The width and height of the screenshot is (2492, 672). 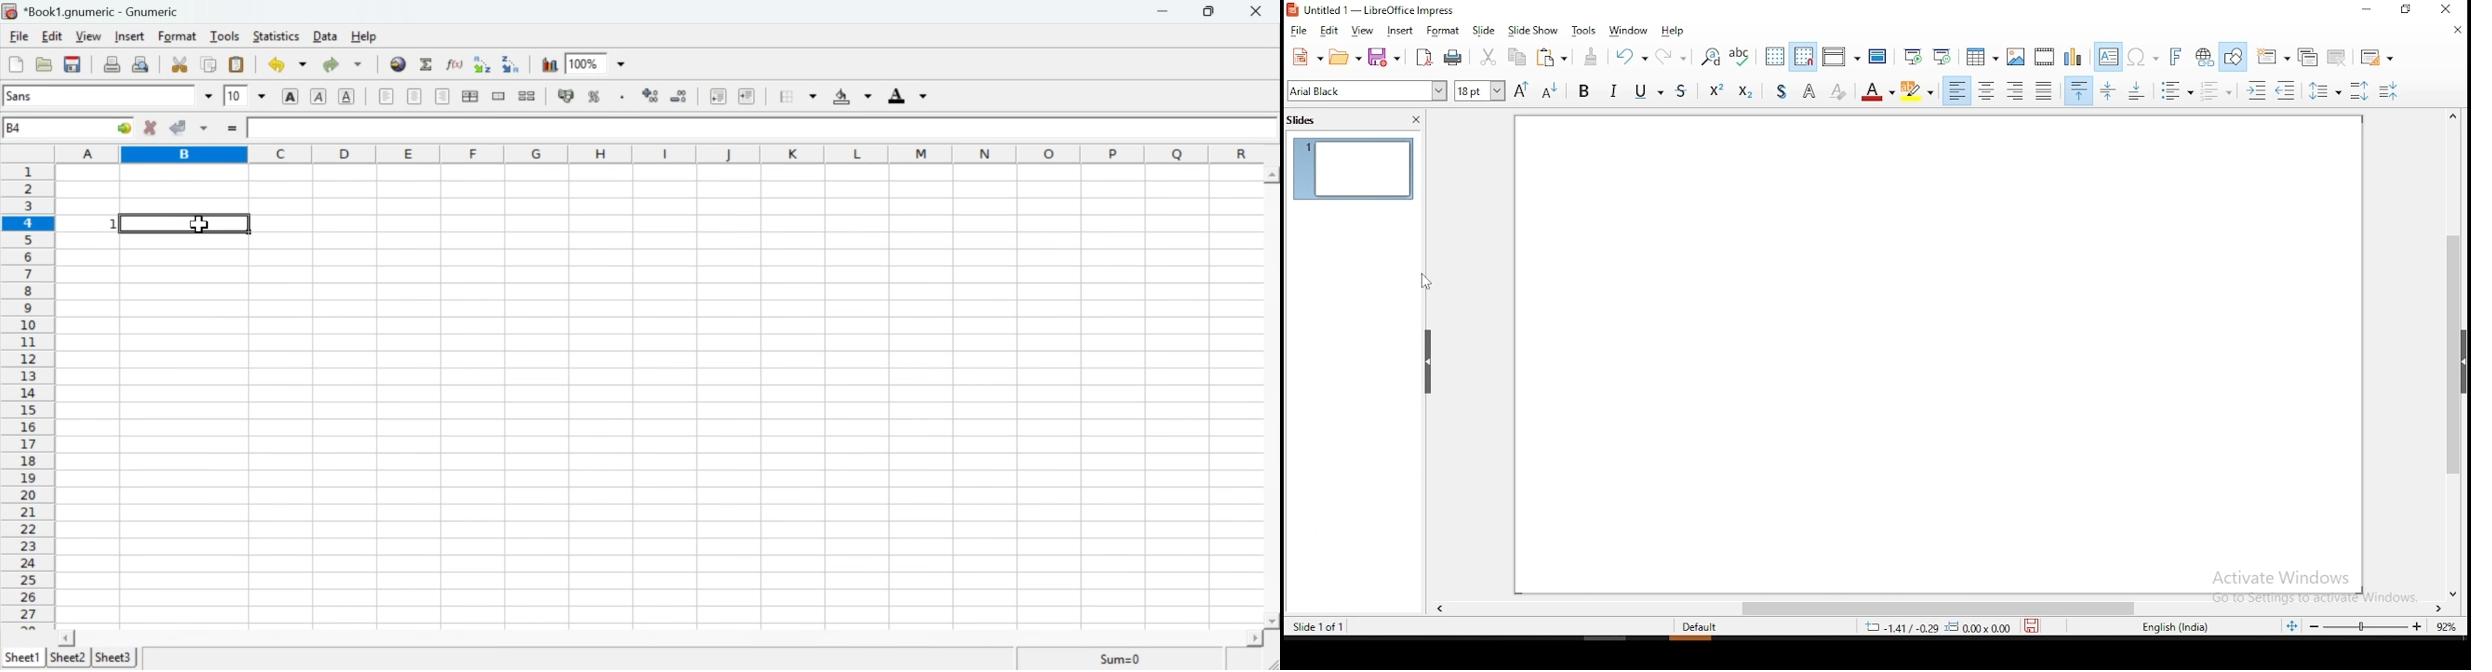 What do you see at coordinates (1424, 282) in the screenshot?
I see `mouse pointer` at bounding box center [1424, 282].